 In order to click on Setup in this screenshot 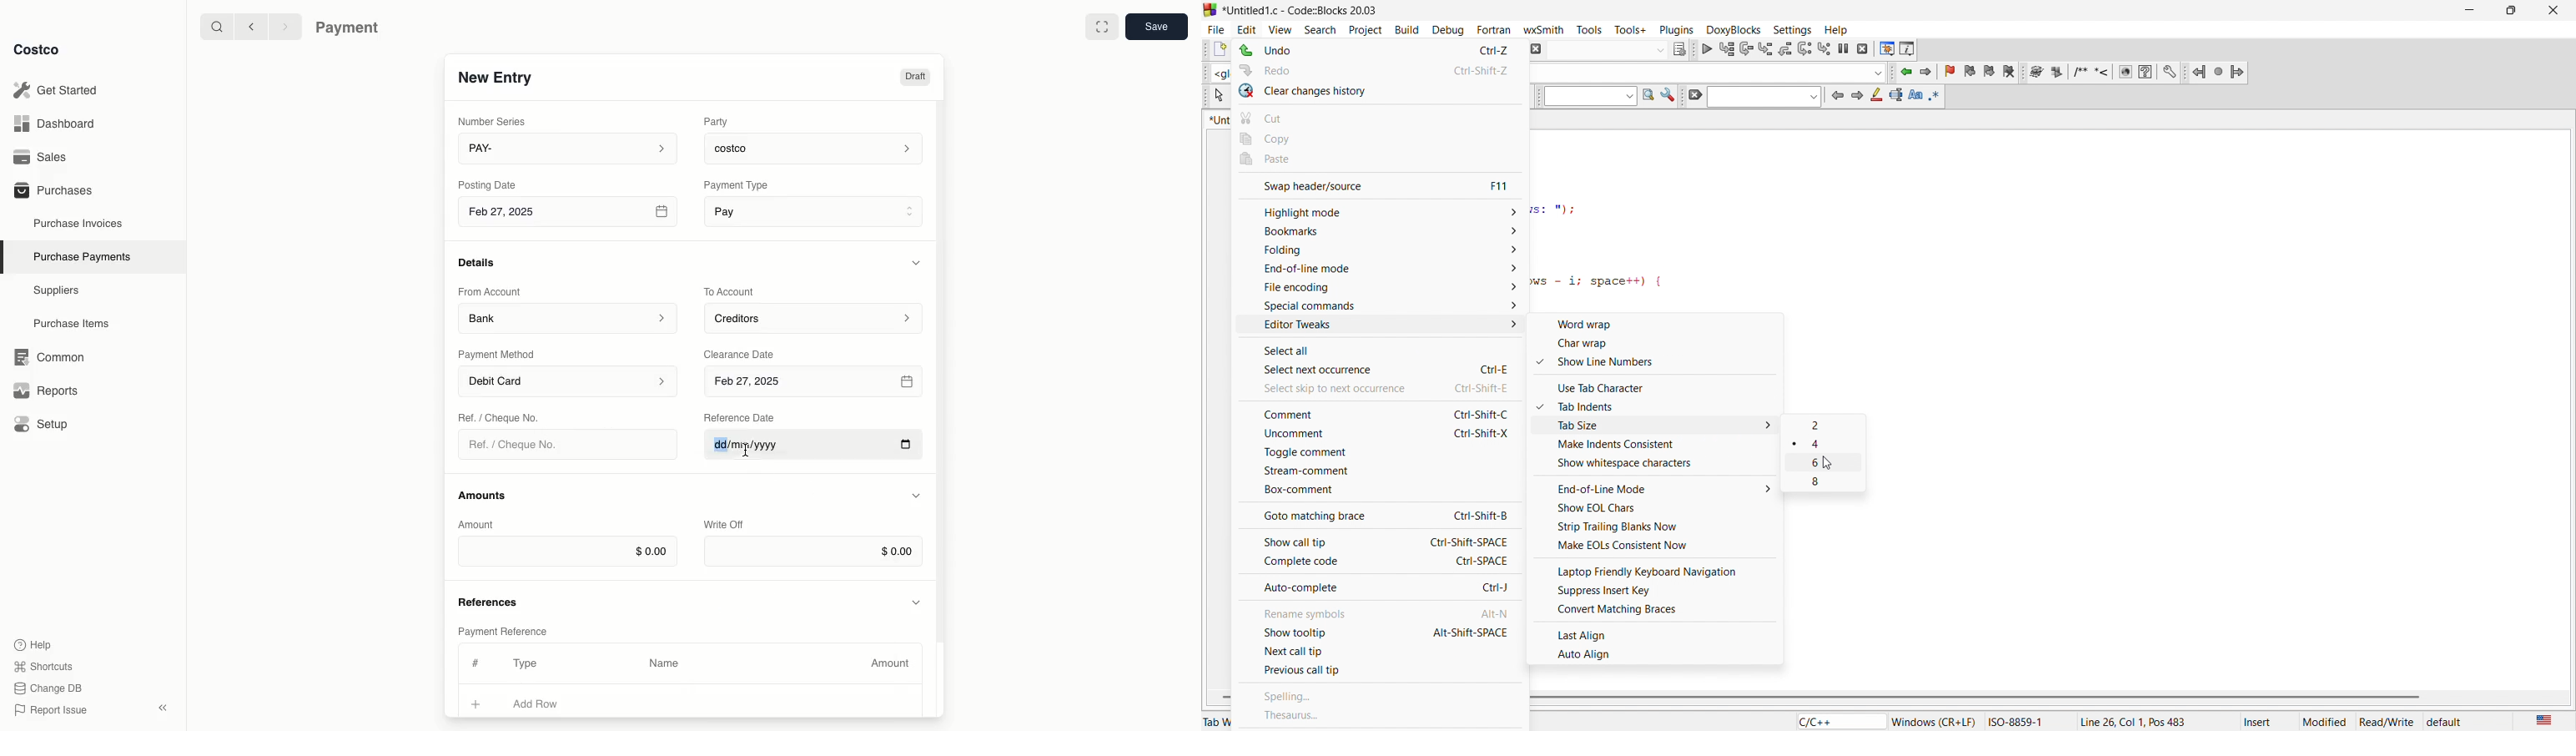, I will do `click(47, 426)`.